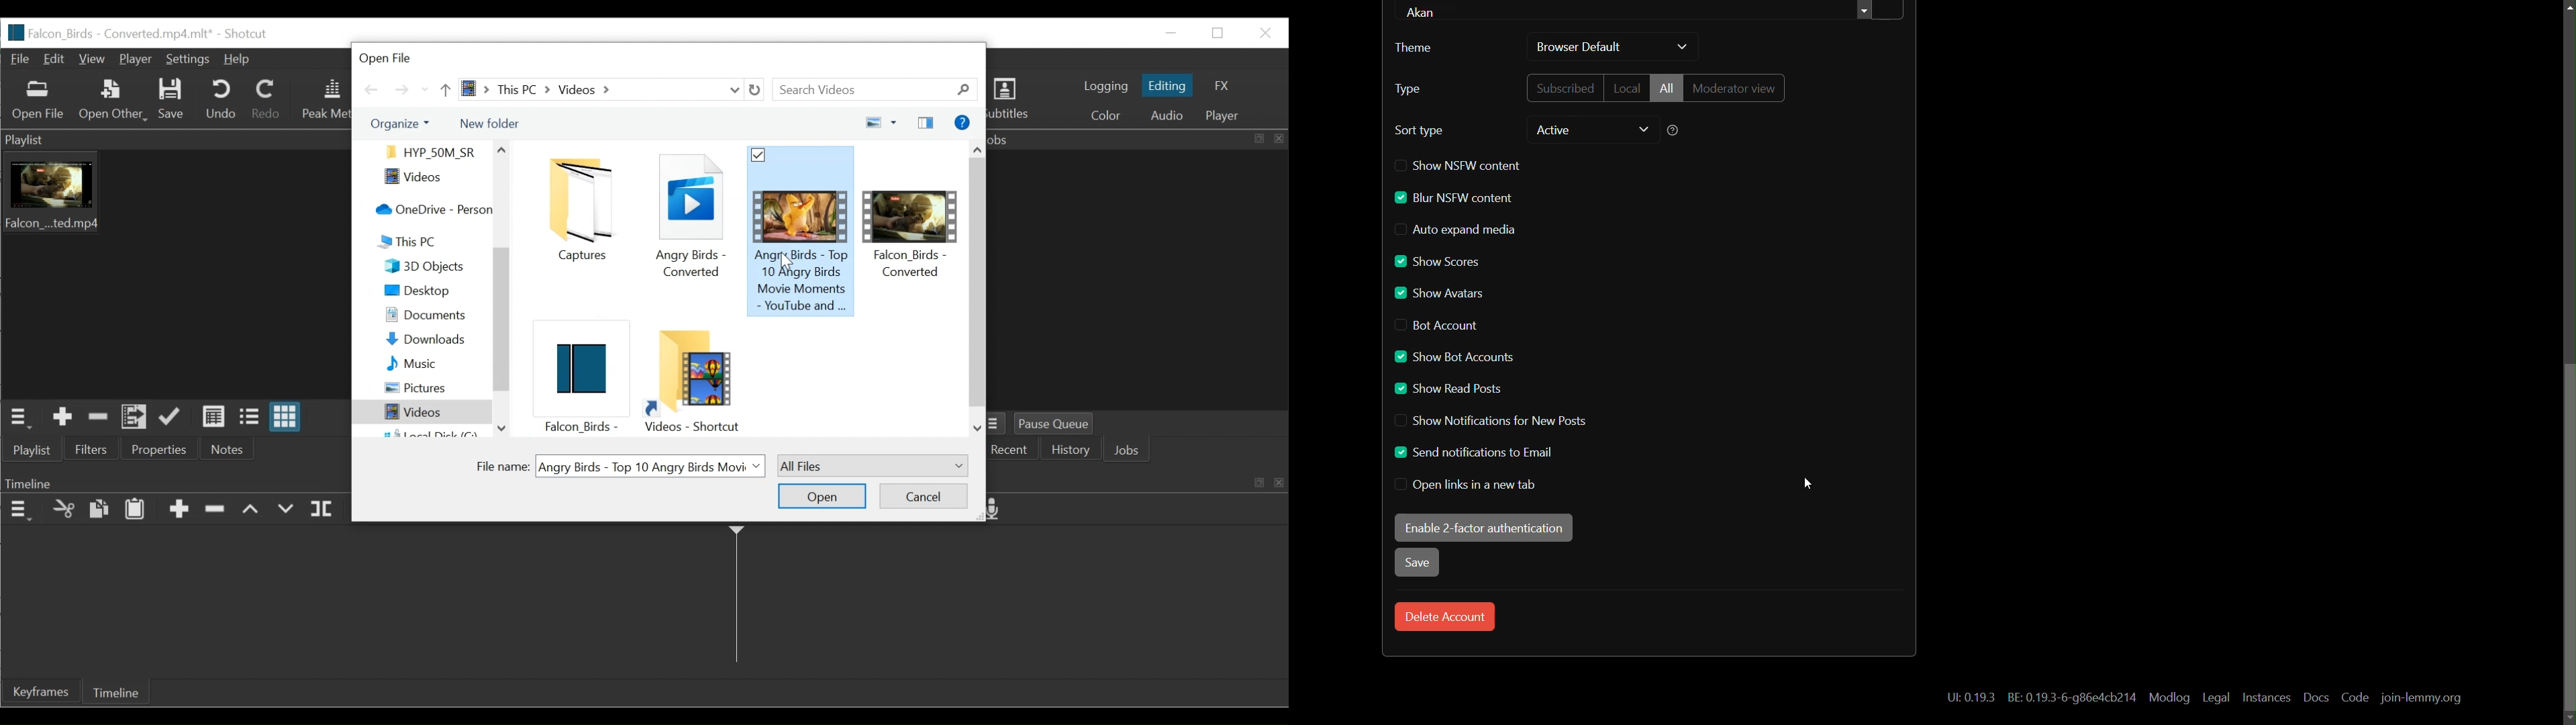  I want to click on Pause Queue, so click(1060, 424).